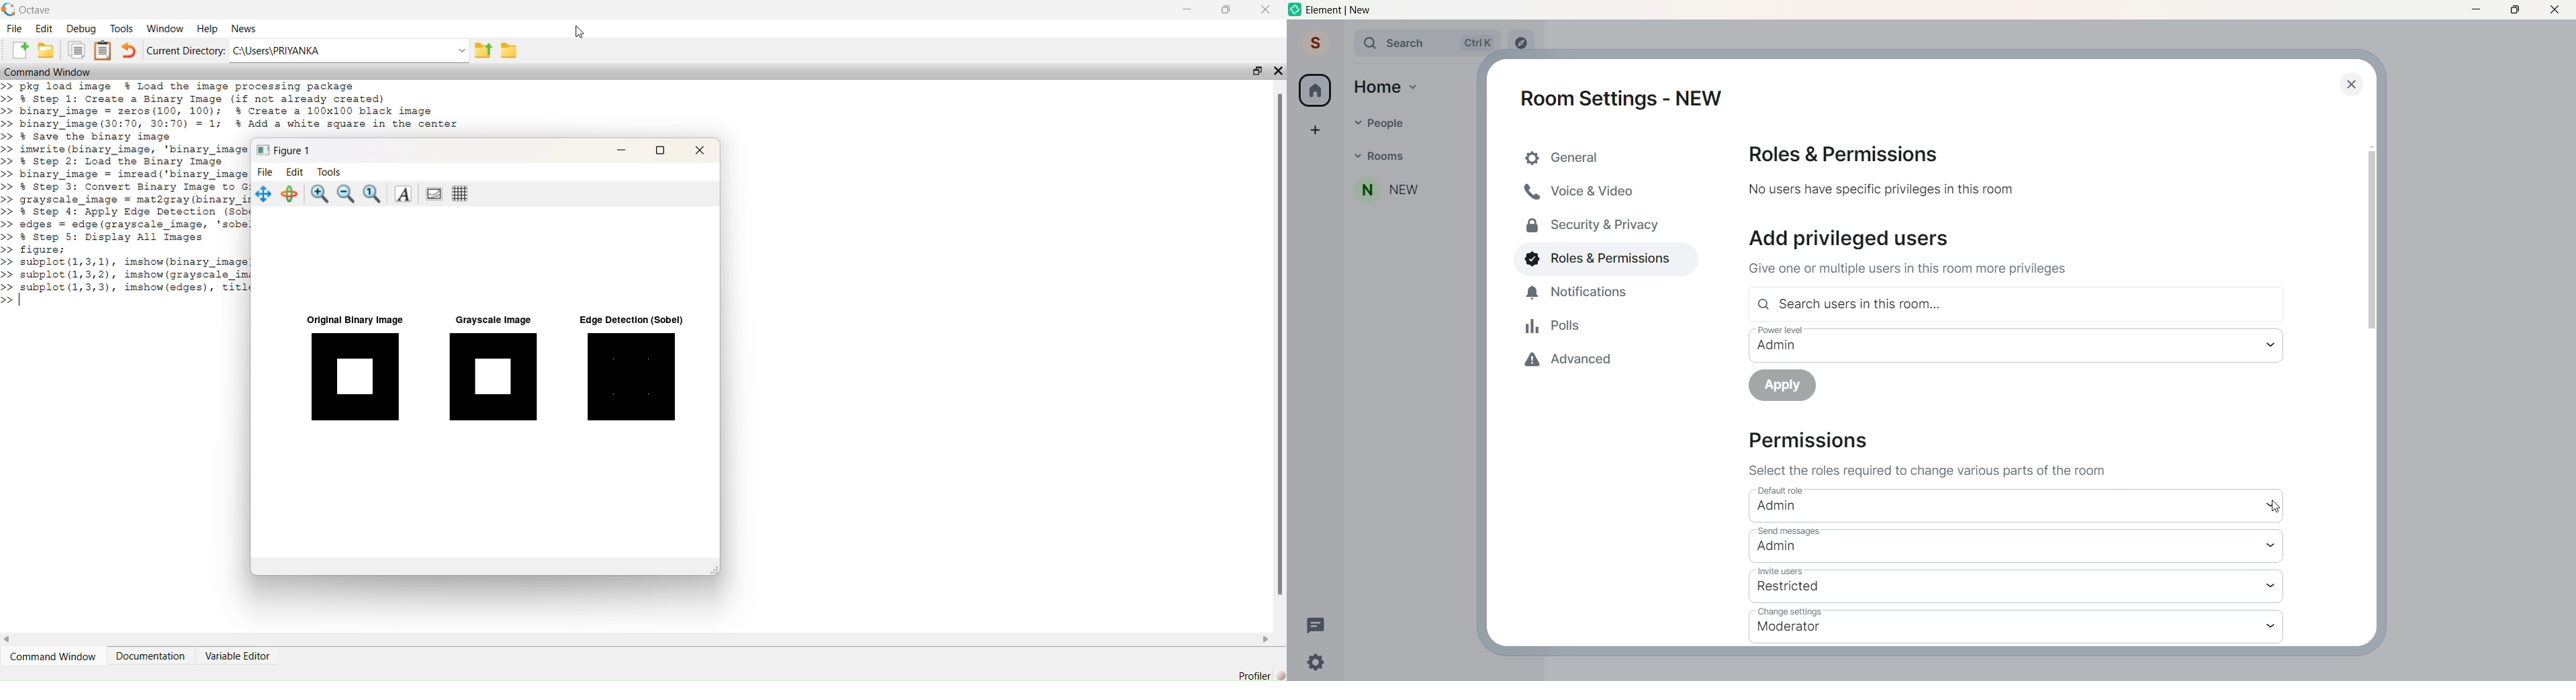 The image size is (2576, 700). I want to click on send message , so click(1999, 545).